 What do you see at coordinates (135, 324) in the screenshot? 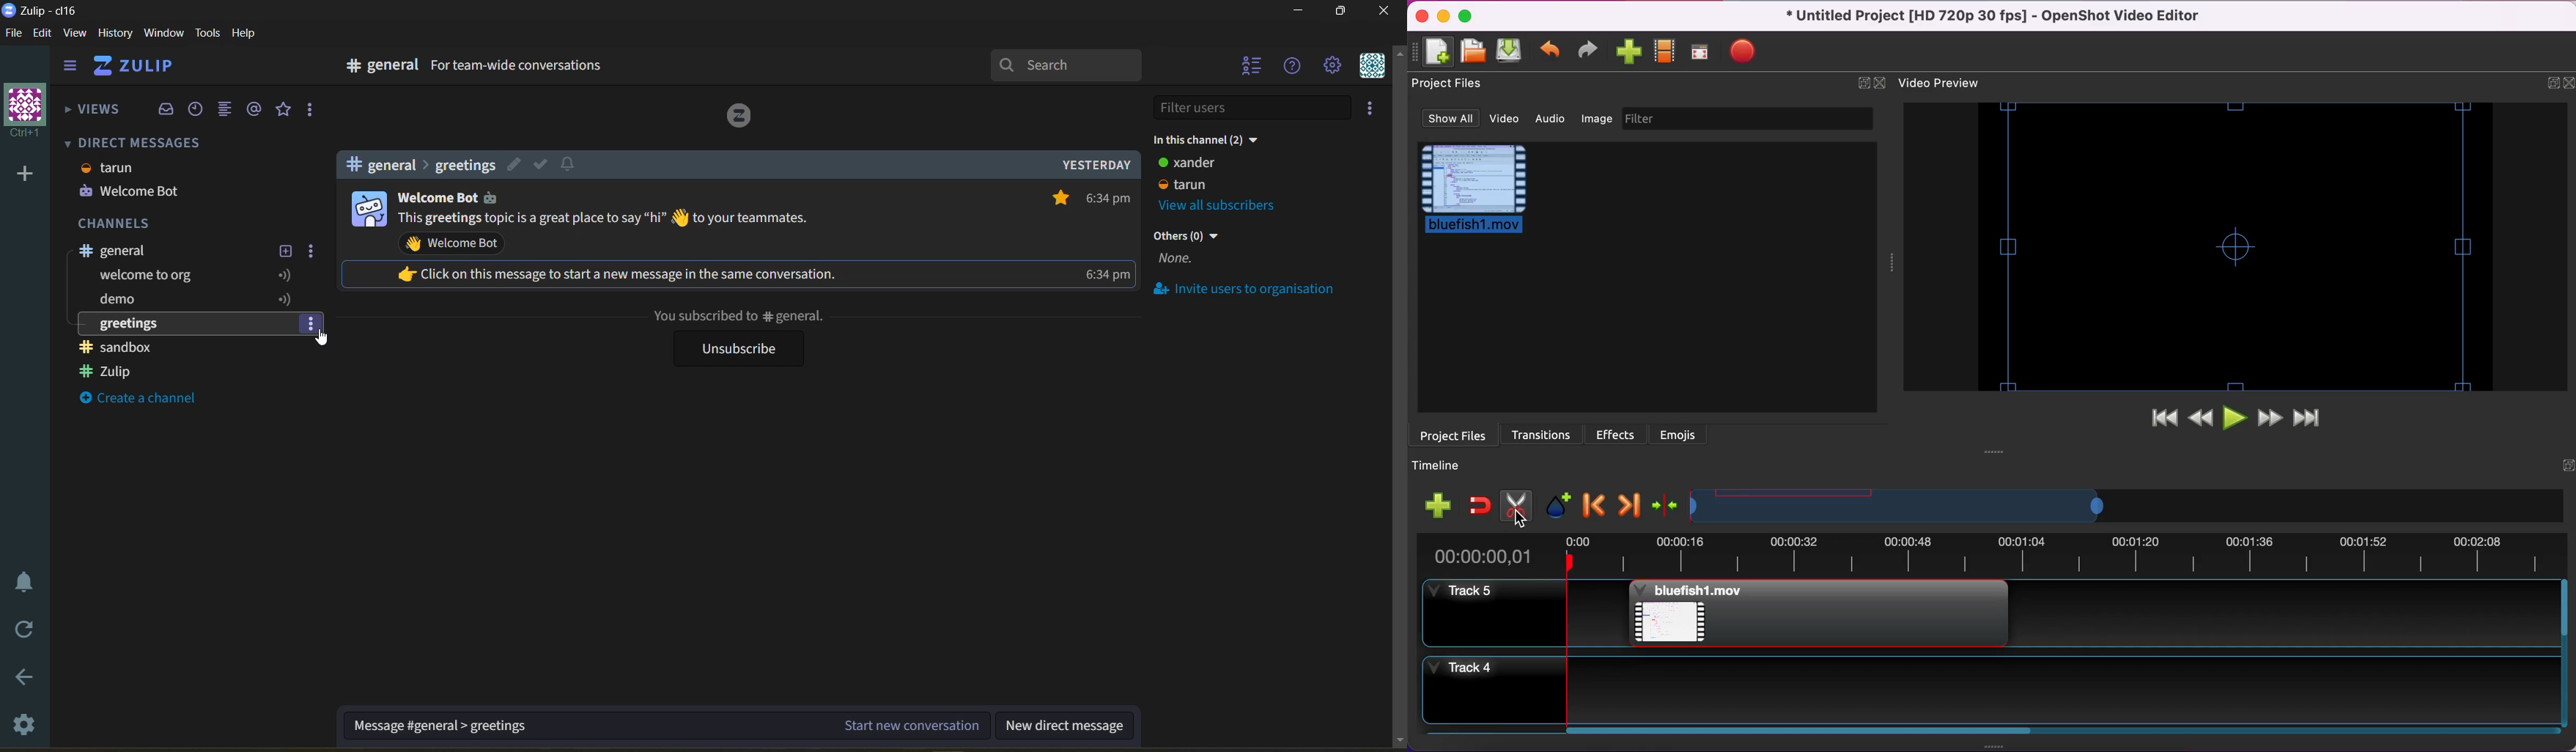
I see `greetings` at bounding box center [135, 324].